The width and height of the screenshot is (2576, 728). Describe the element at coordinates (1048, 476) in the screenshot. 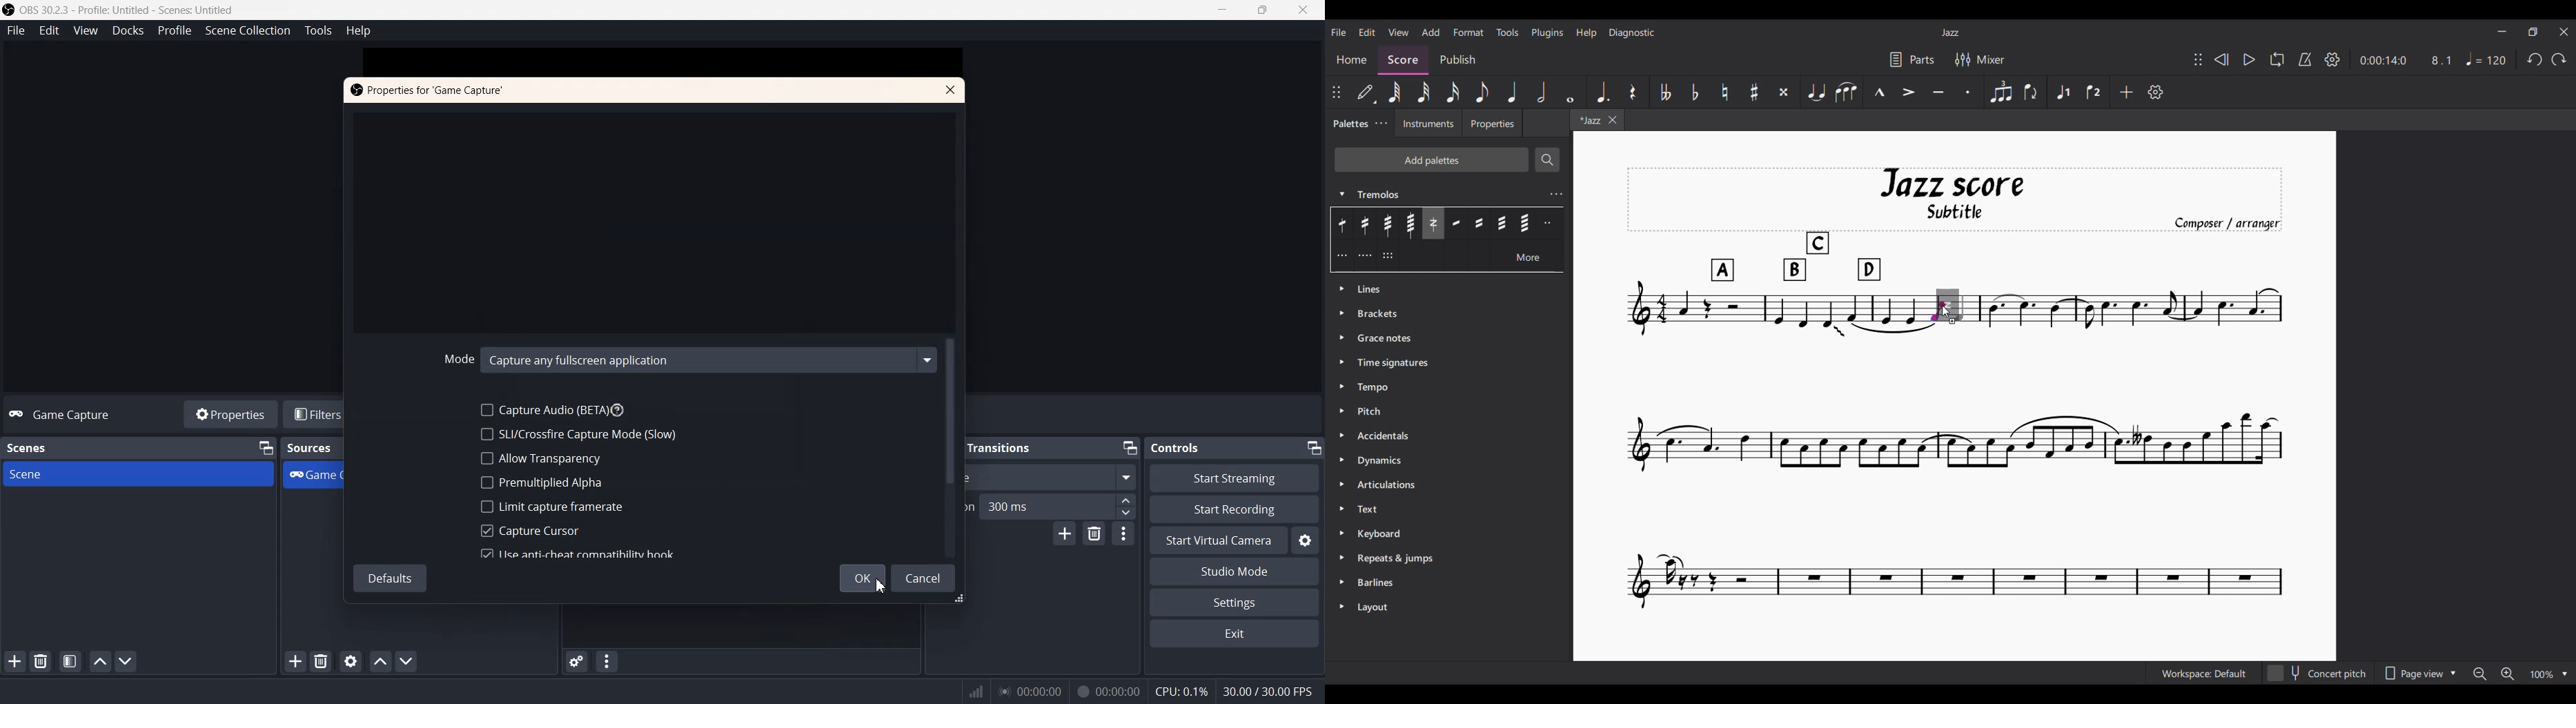

I see `Swipe` at that location.